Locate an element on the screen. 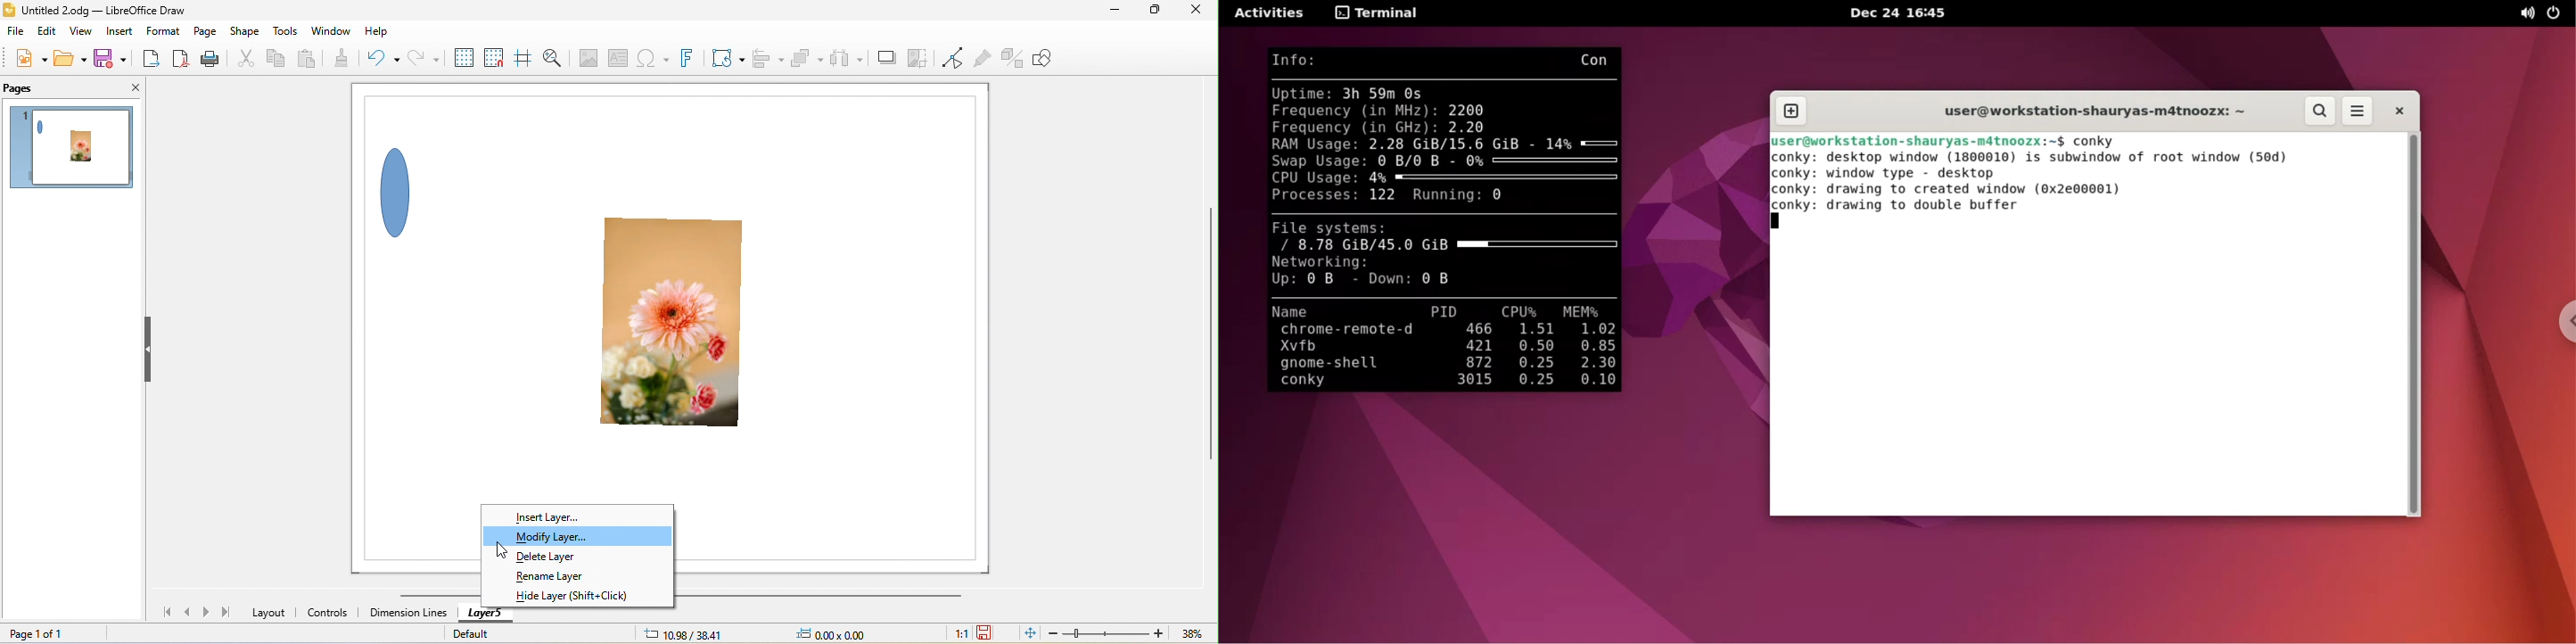 This screenshot has width=2576, height=644. 0.00x0.00 is located at coordinates (829, 633).